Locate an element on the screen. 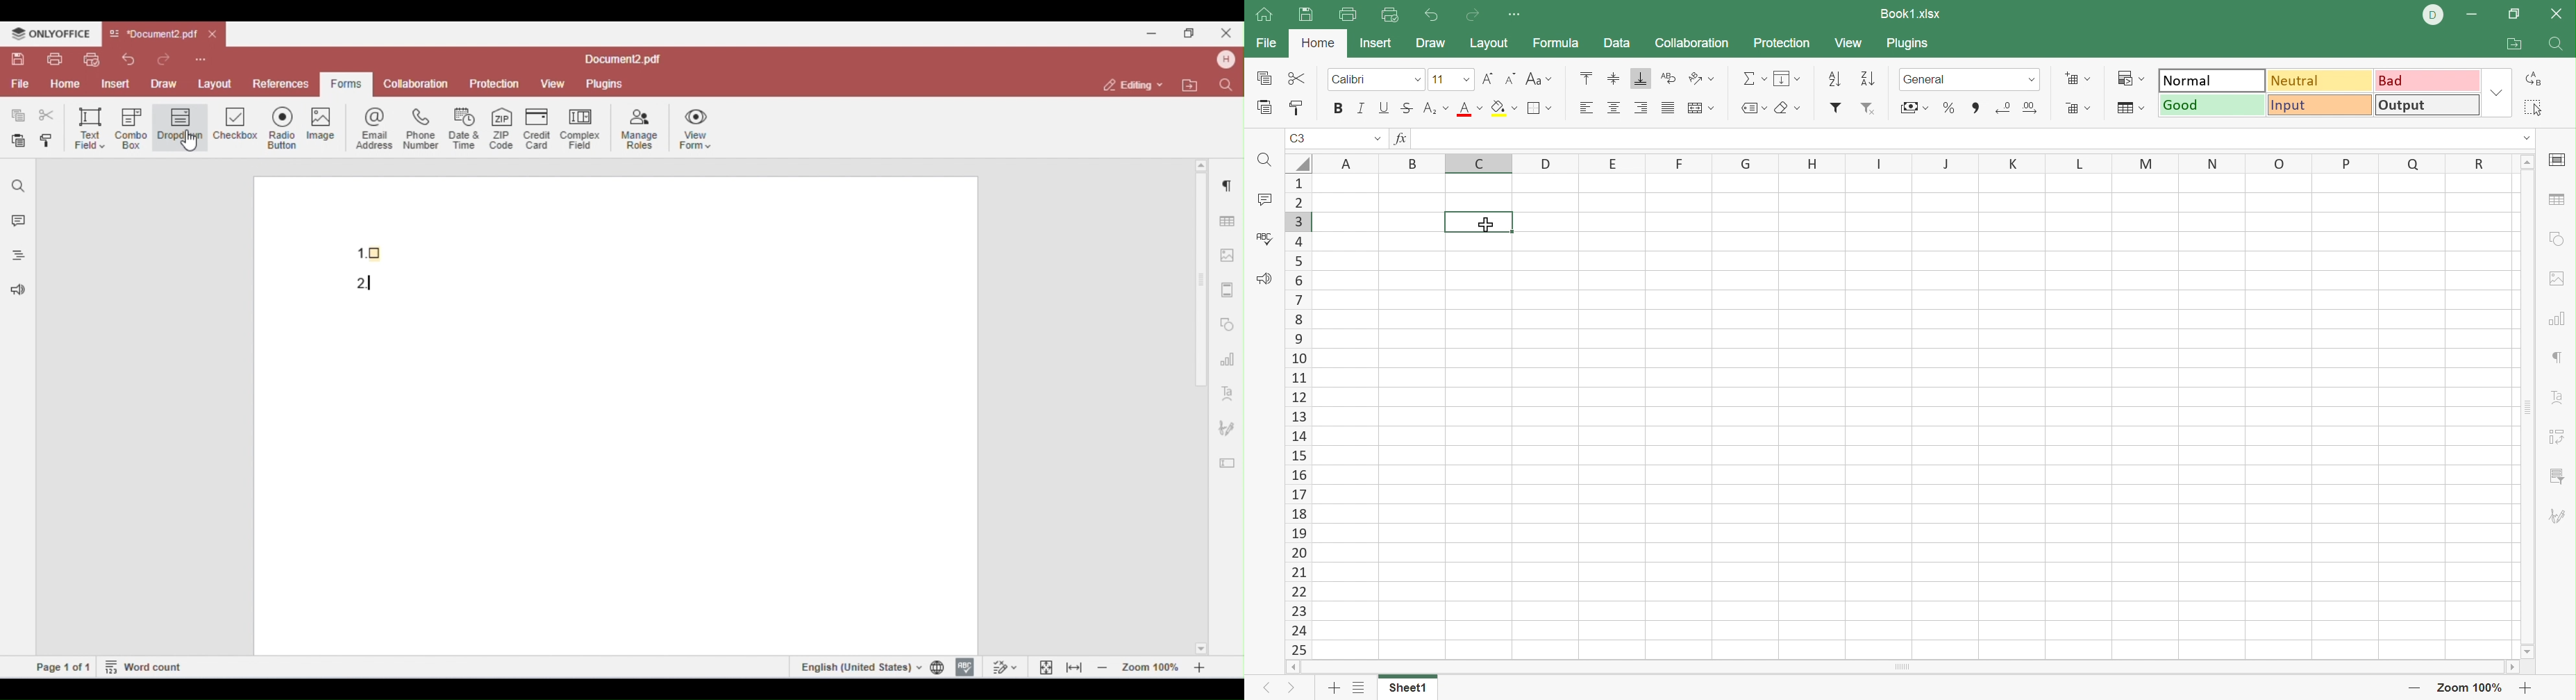 This screenshot has width=2576, height=700. Home is located at coordinates (1264, 15).